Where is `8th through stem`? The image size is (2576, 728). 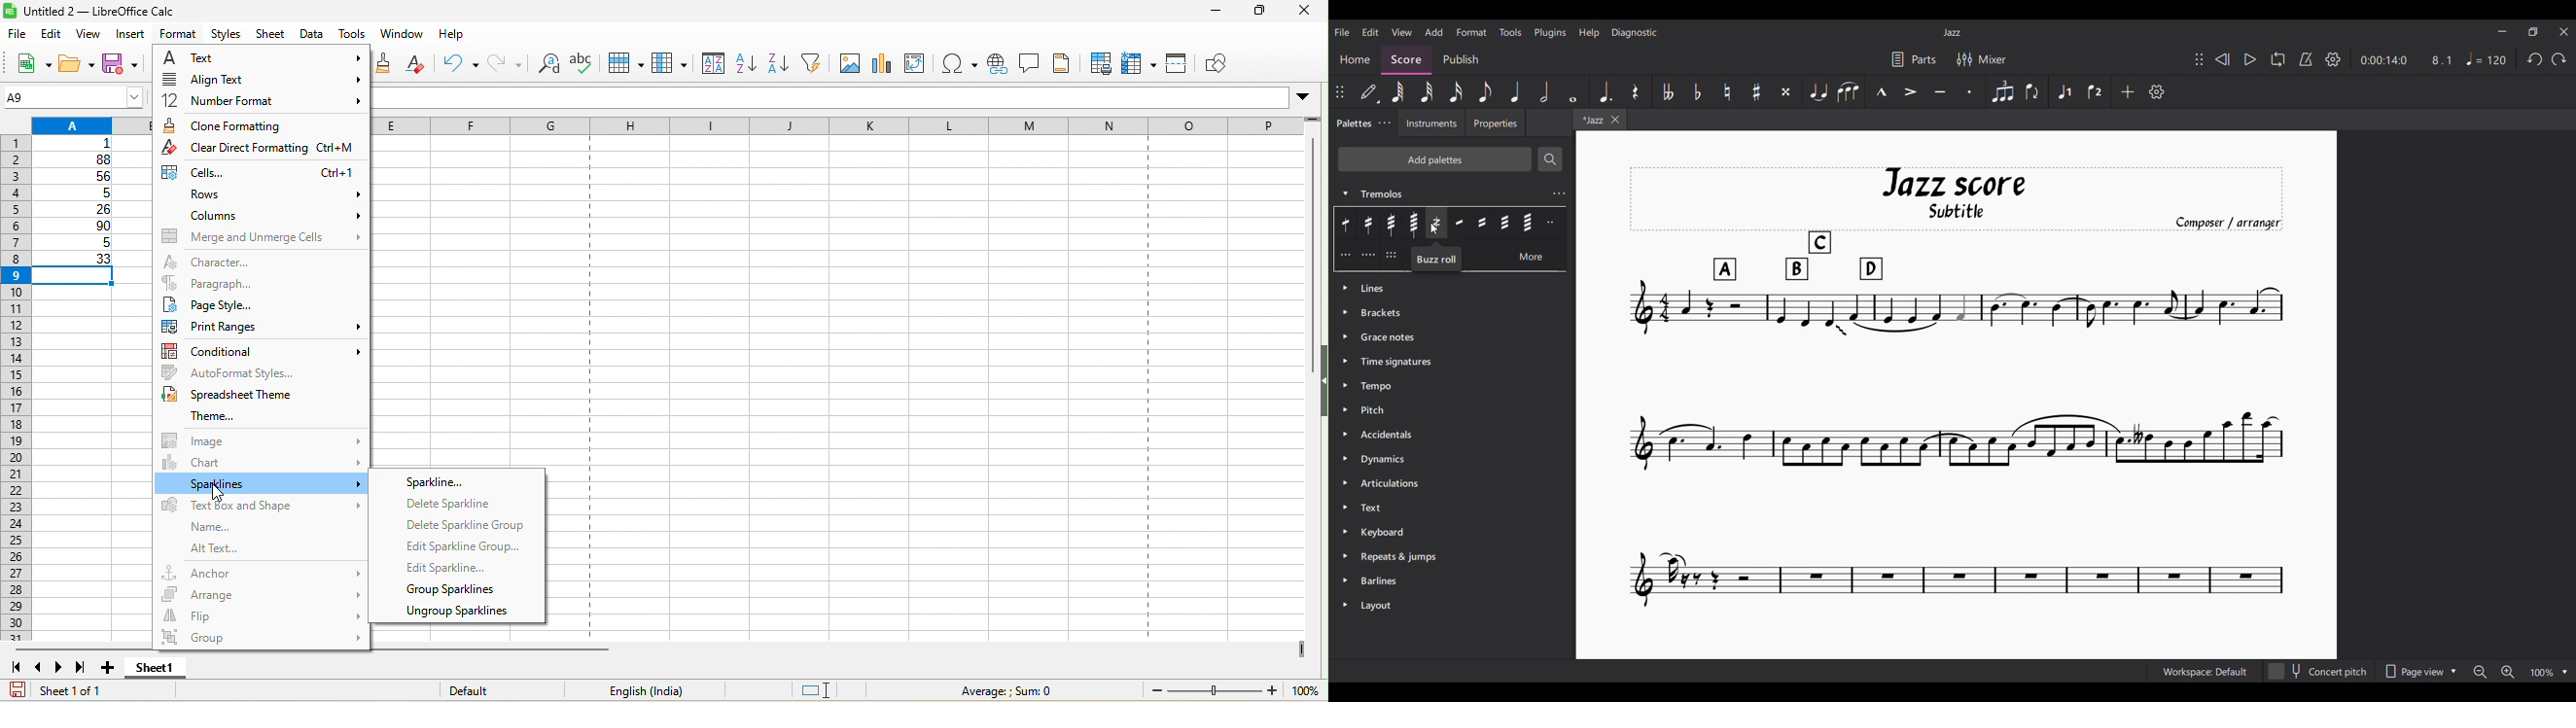
8th through stem is located at coordinates (1347, 222).